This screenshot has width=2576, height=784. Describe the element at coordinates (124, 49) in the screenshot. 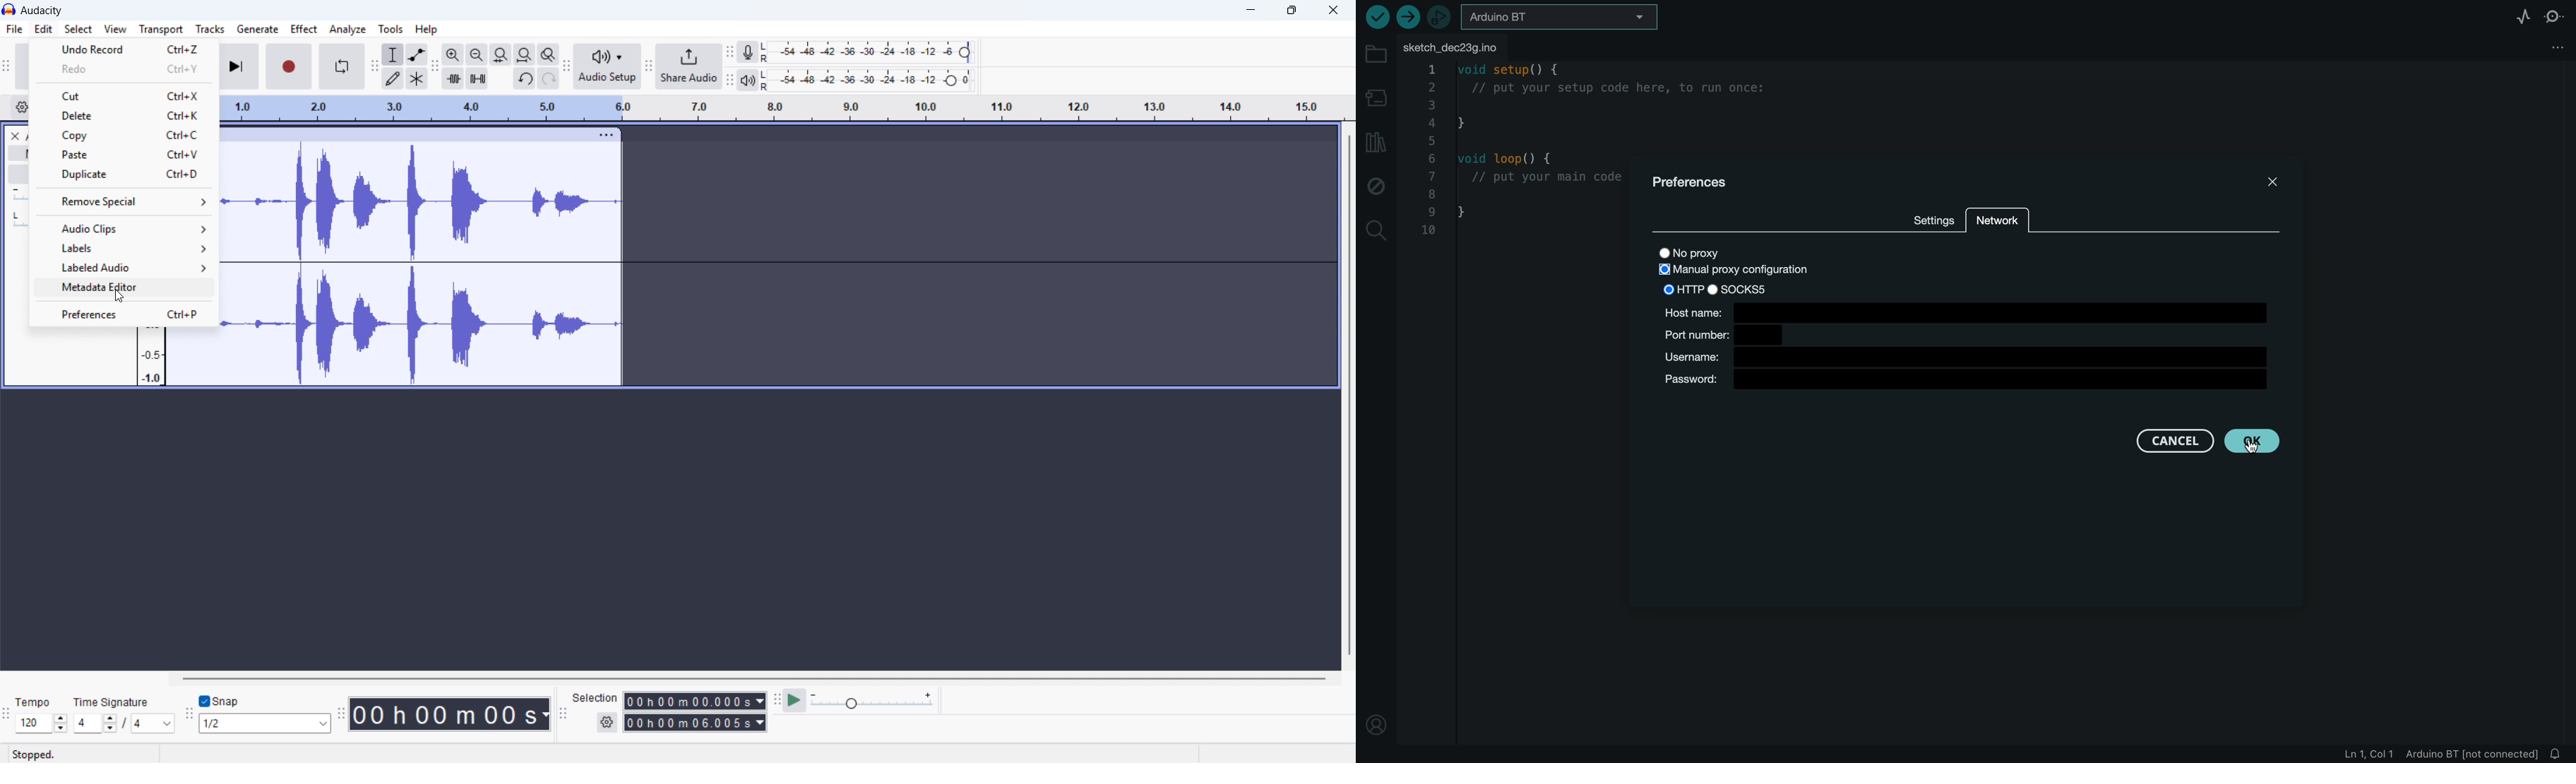

I see `undo last action` at that location.